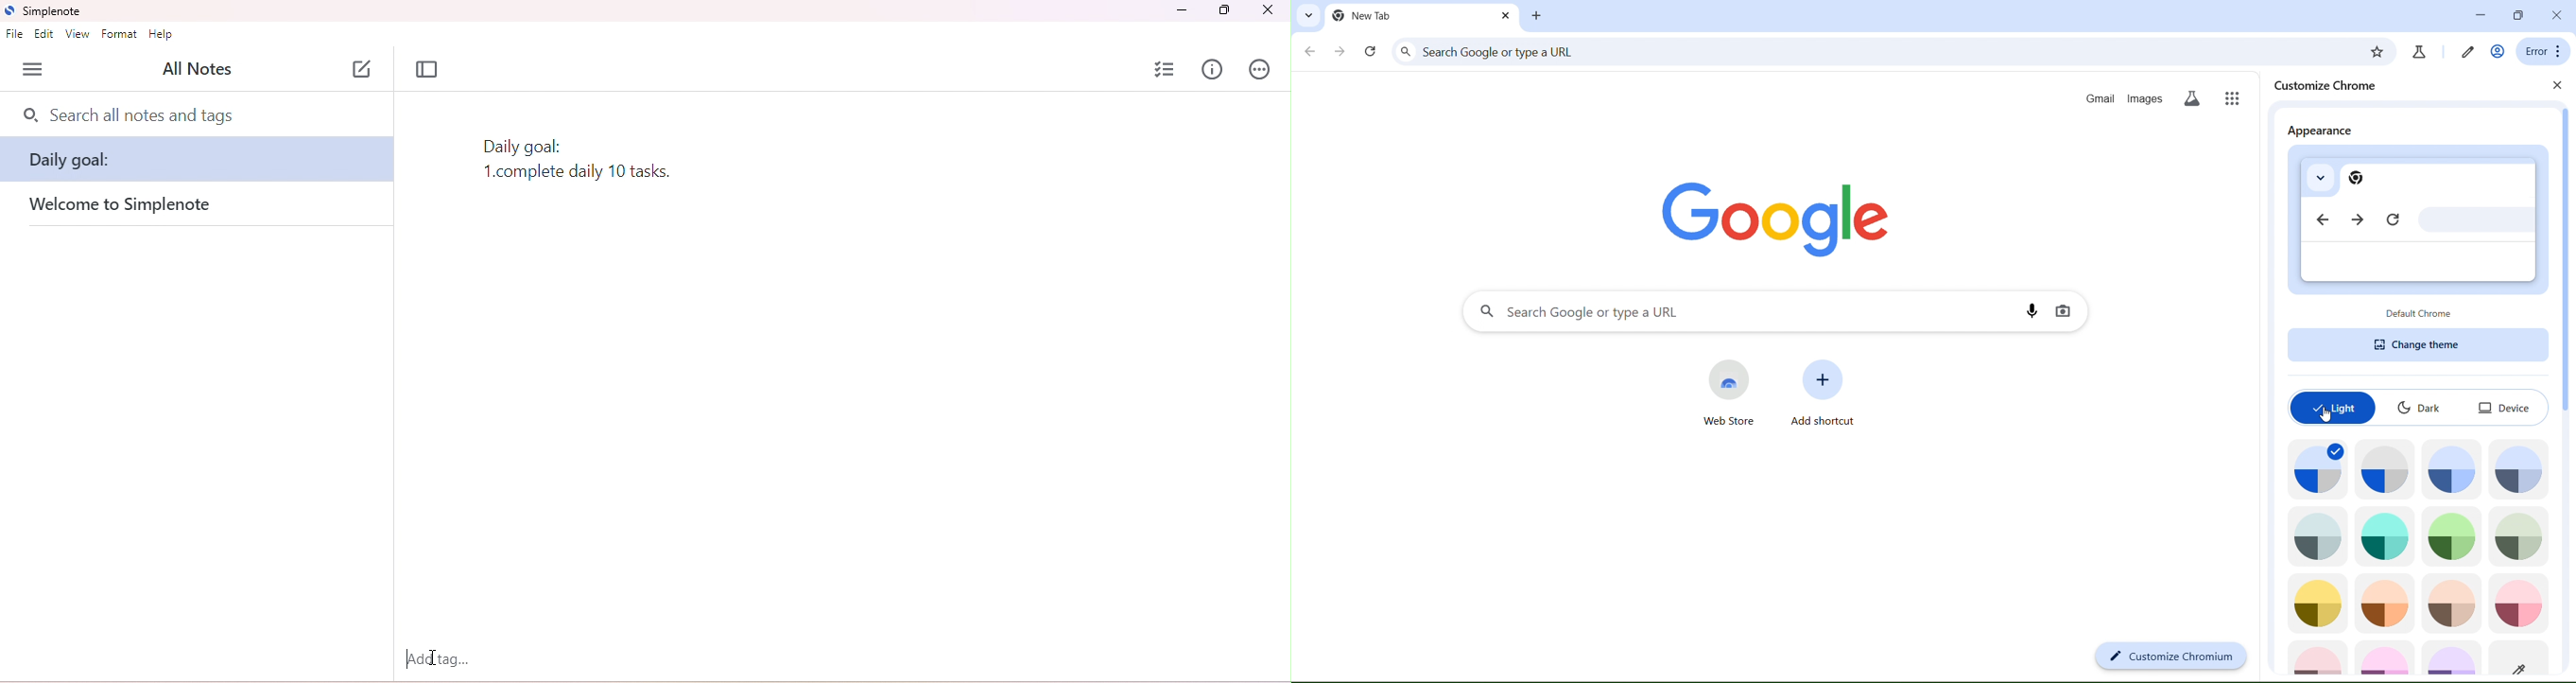 This screenshot has width=2576, height=700. What do you see at coordinates (2454, 469) in the screenshot?
I see `image` at bounding box center [2454, 469].